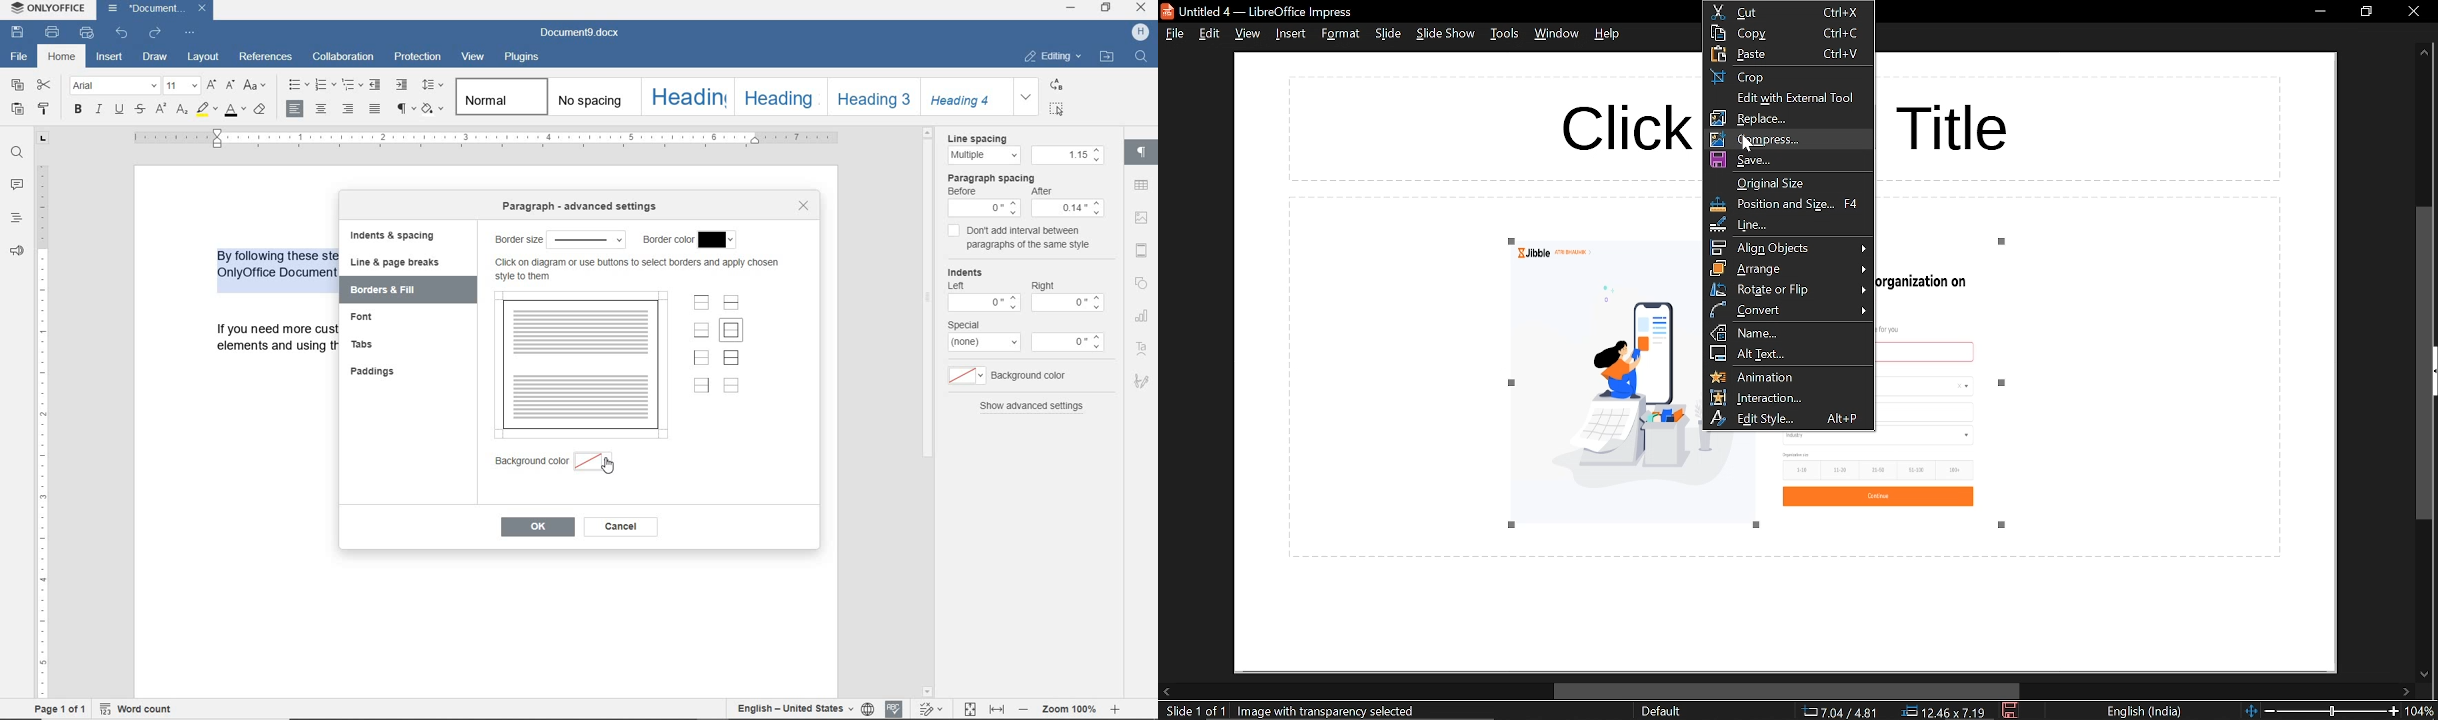 The height and width of the screenshot is (728, 2464). What do you see at coordinates (1790, 140) in the screenshot?
I see `compress` at bounding box center [1790, 140].